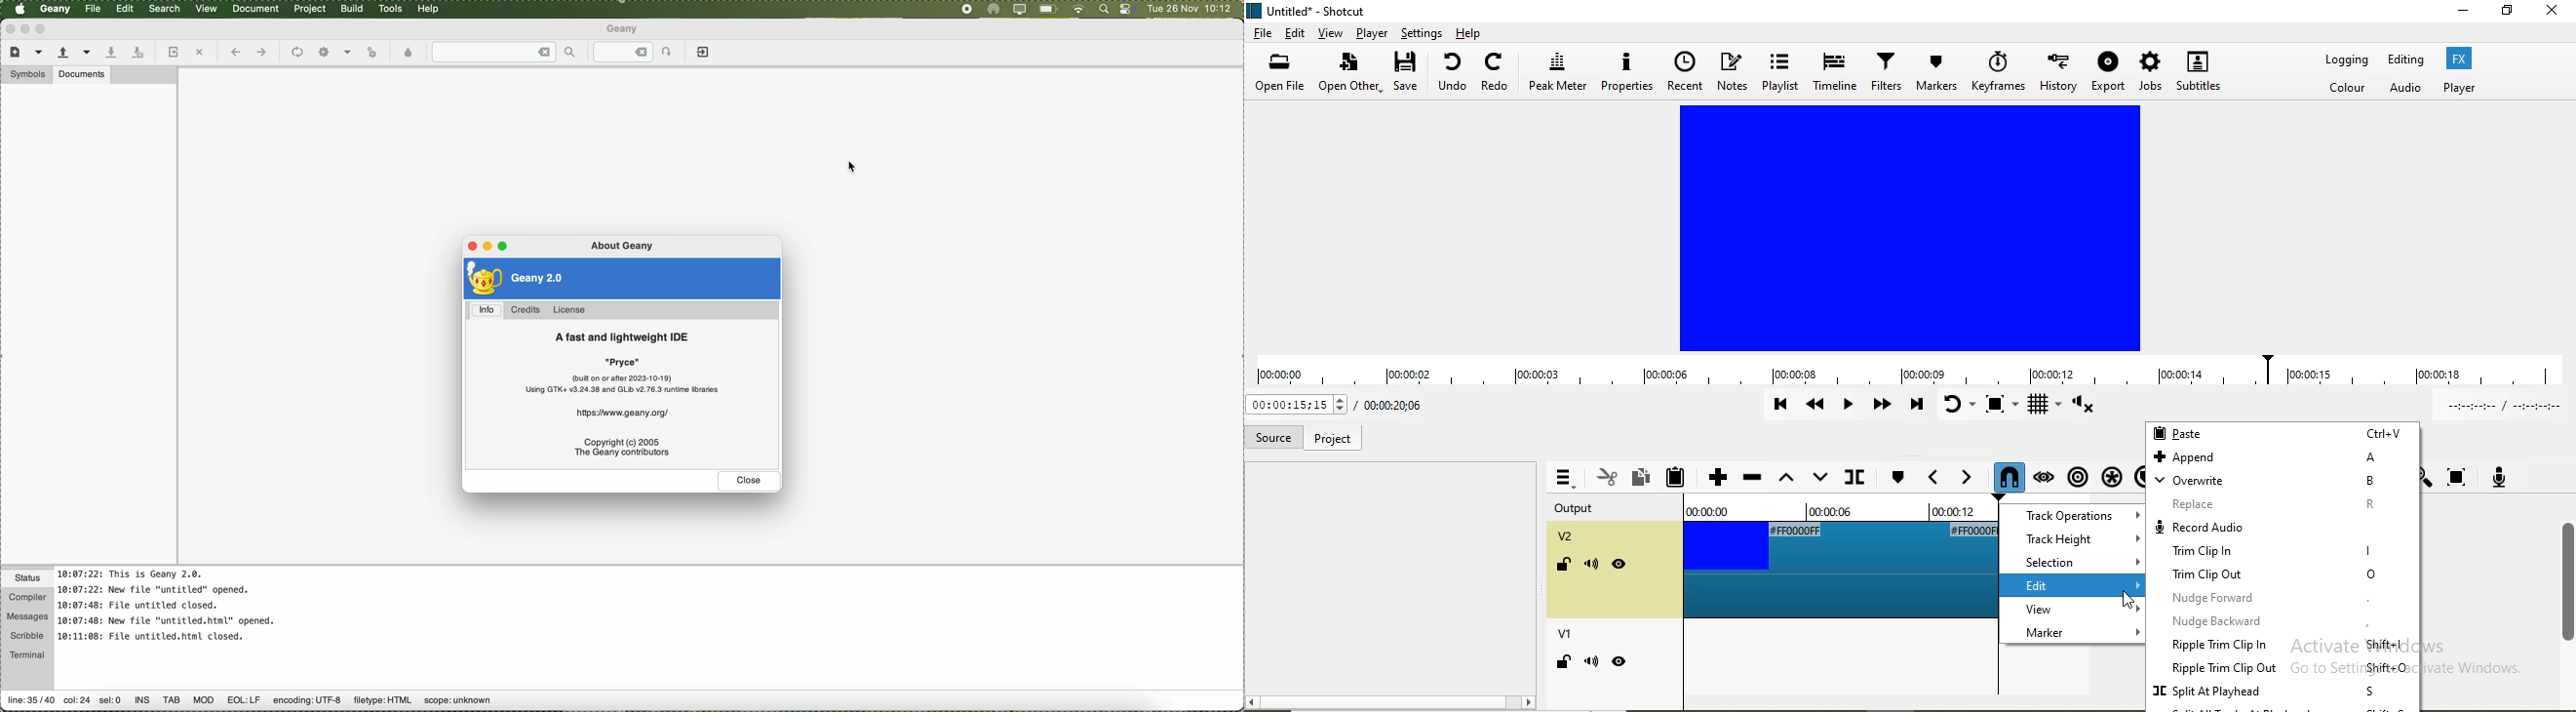  What do you see at coordinates (2074, 515) in the screenshot?
I see `track operations` at bounding box center [2074, 515].